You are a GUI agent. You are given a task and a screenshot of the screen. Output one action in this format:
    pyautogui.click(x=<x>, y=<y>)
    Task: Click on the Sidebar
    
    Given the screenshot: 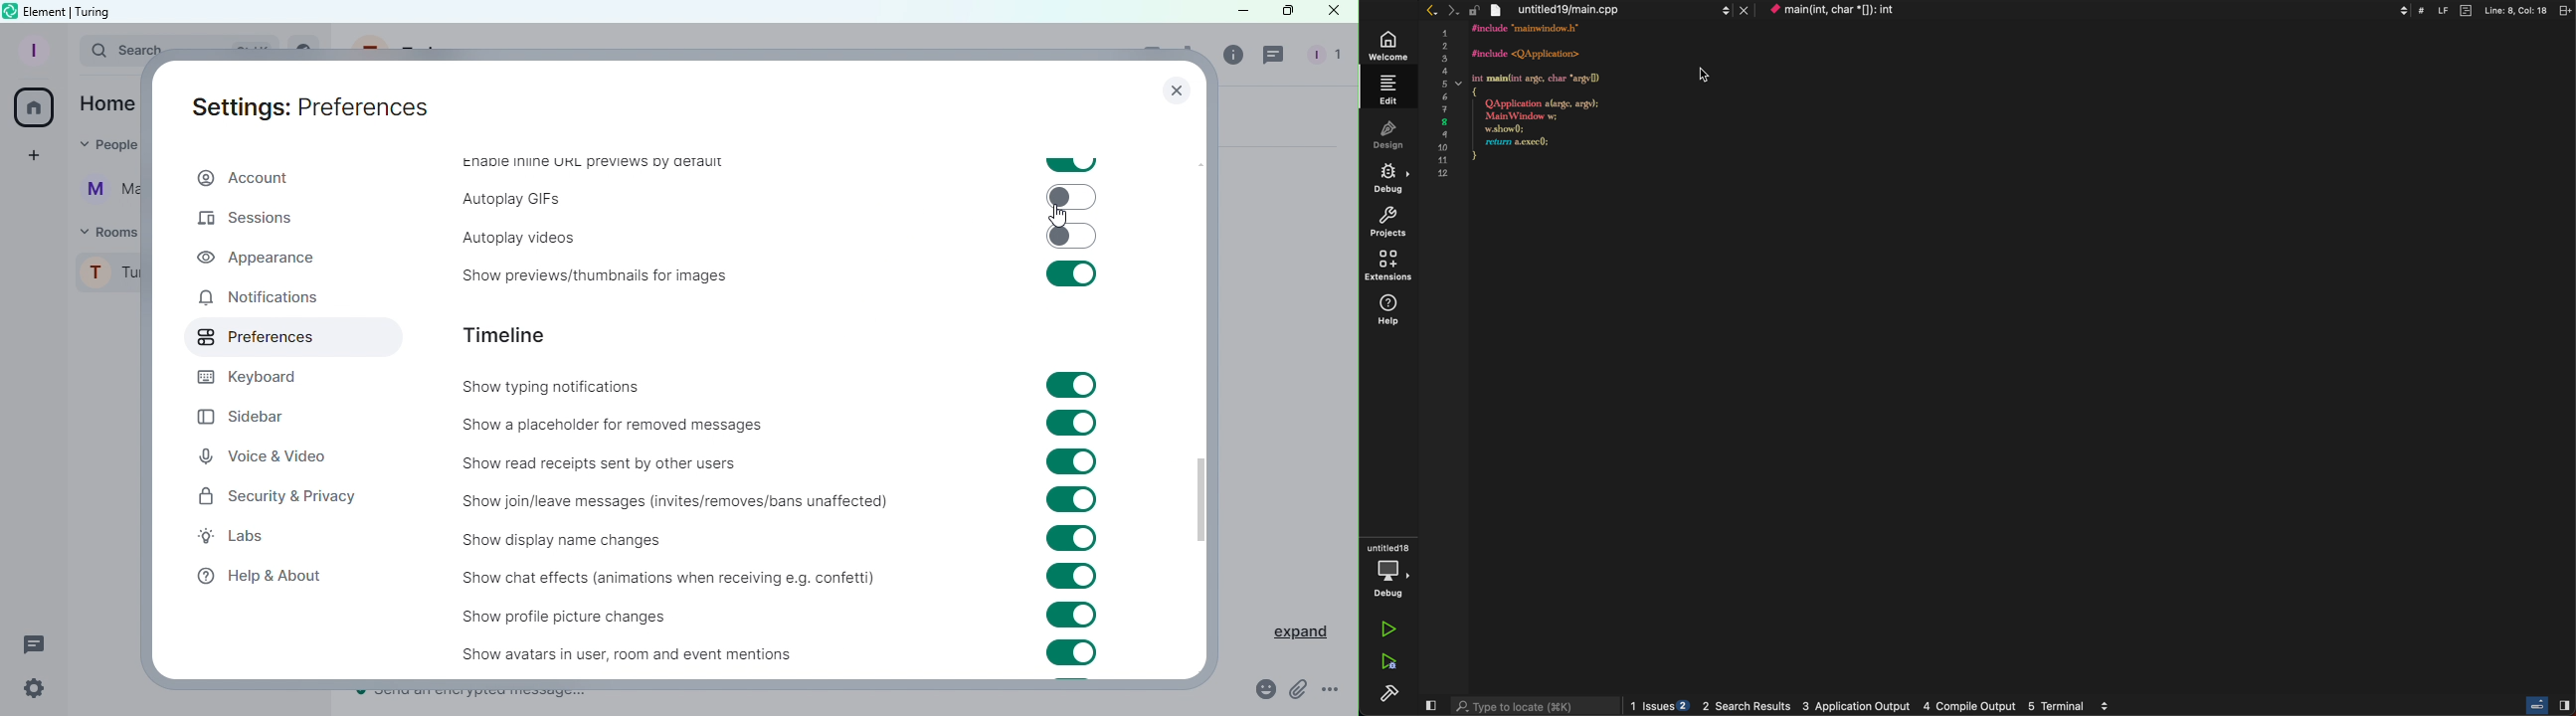 What is the action you would take?
    pyautogui.click(x=256, y=412)
    